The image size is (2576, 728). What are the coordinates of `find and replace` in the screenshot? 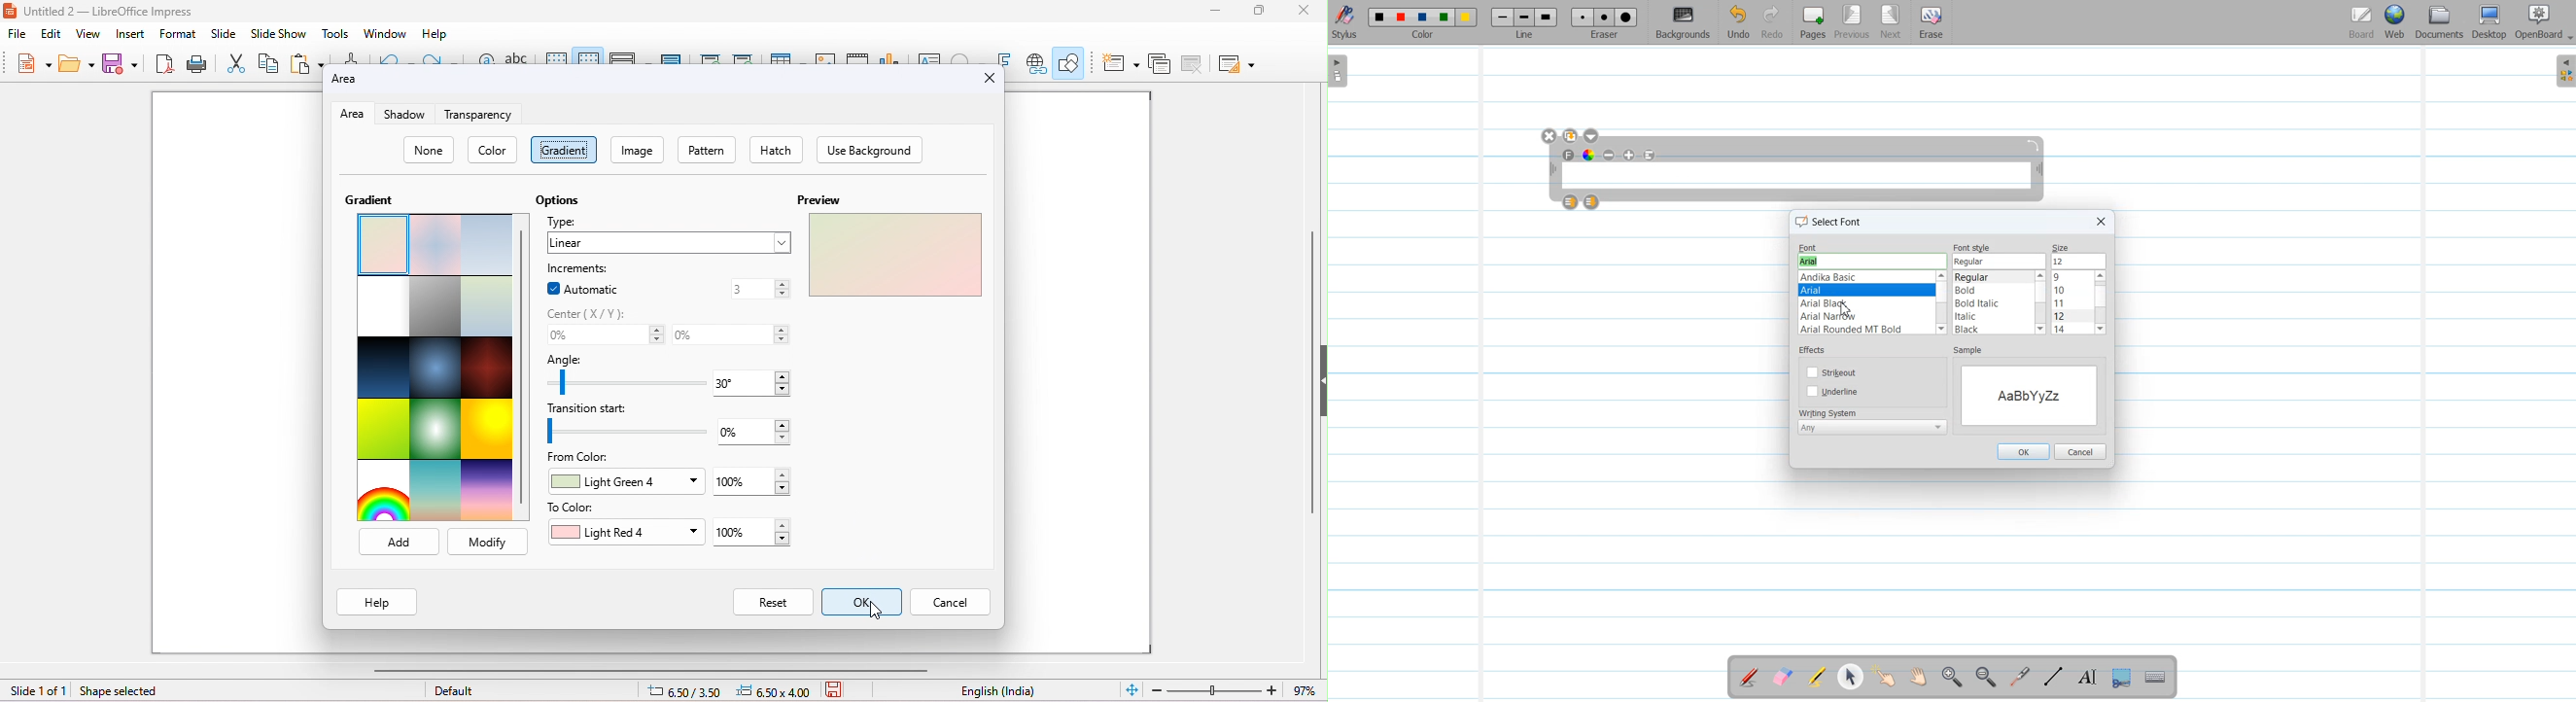 It's located at (485, 57).